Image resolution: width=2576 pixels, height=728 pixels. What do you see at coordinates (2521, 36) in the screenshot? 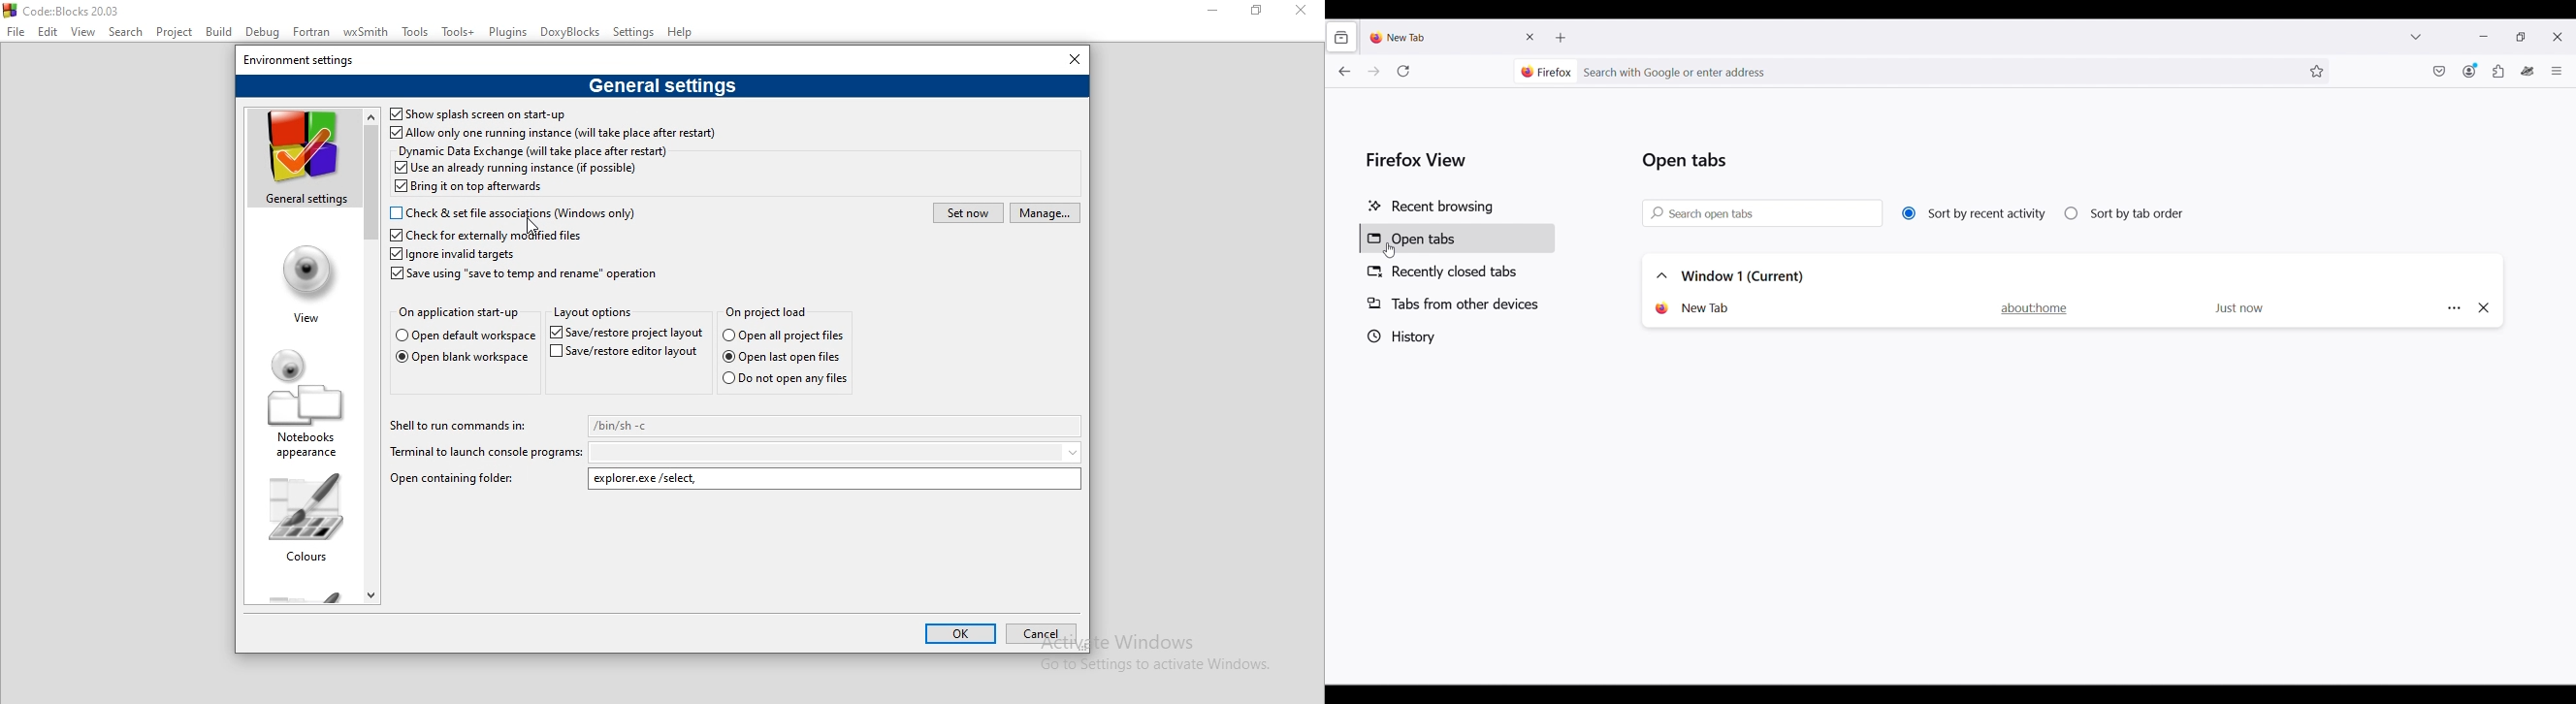
I see `Show browser in a smaller tab` at bounding box center [2521, 36].